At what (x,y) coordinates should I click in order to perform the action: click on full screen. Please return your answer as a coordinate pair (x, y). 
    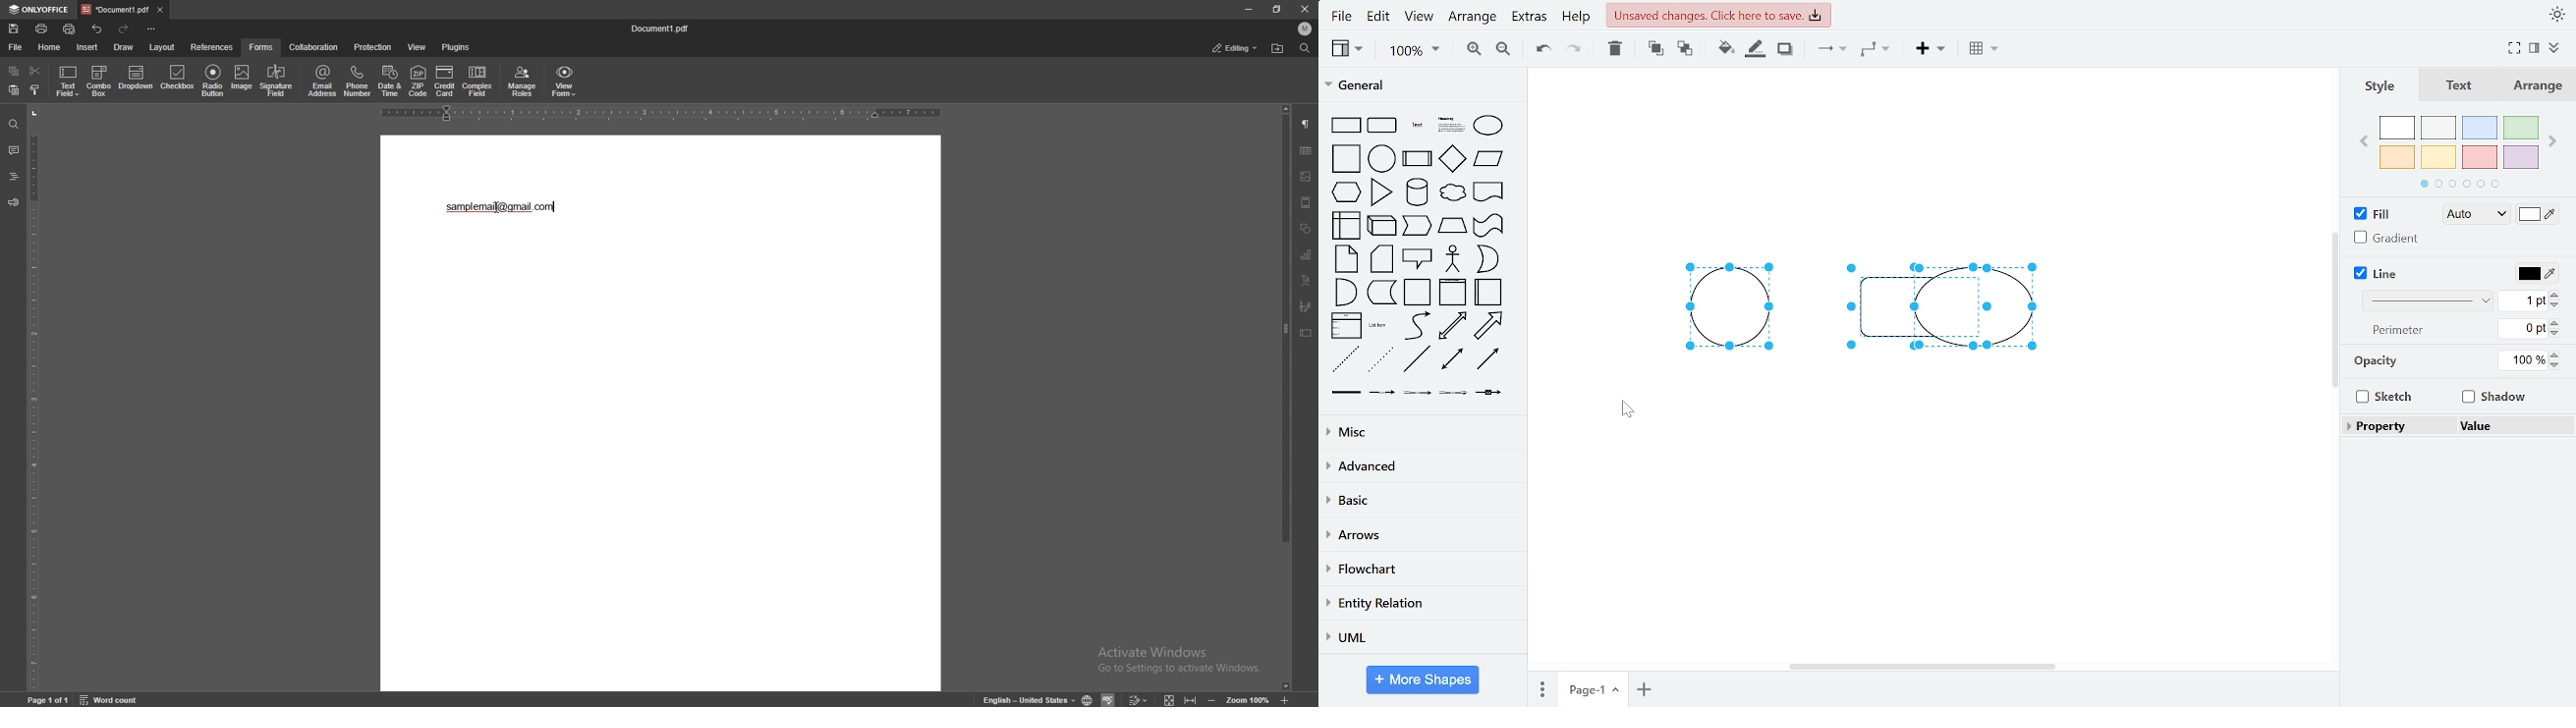
    Looking at the image, I should click on (2513, 49).